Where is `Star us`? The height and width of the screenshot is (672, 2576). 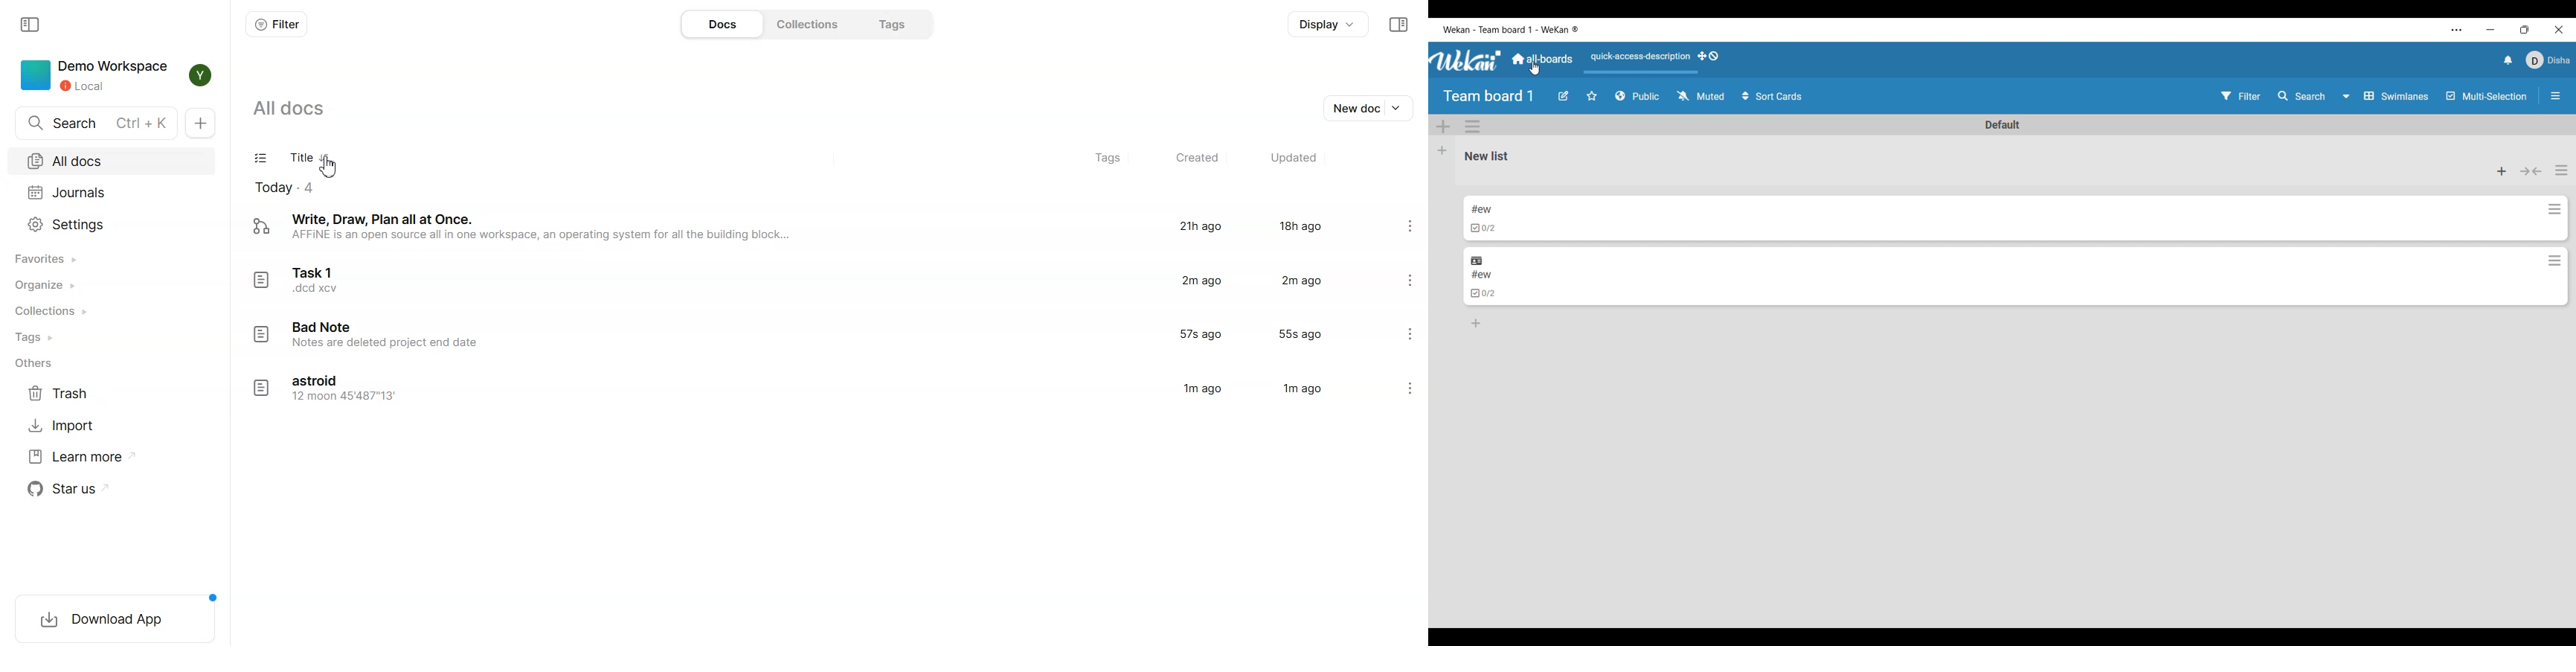
Star us is located at coordinates (80, 488).